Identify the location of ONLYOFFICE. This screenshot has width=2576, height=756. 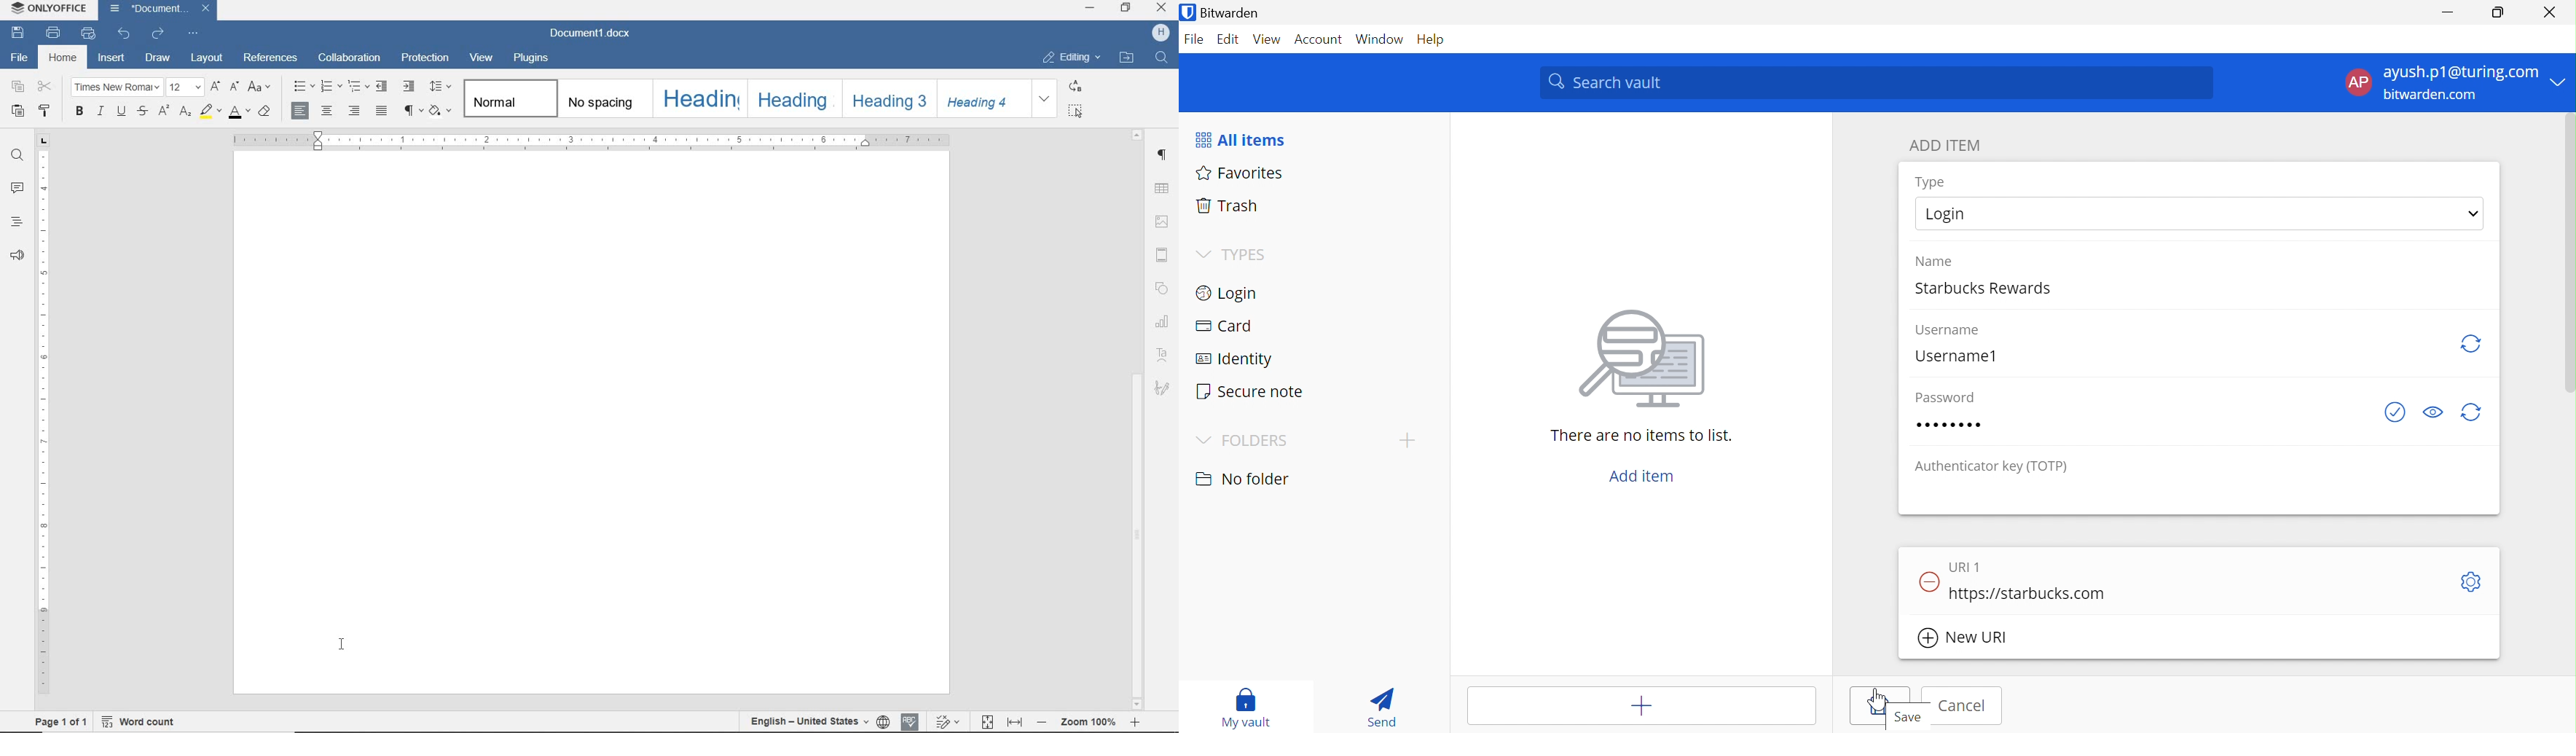
(46, 10).